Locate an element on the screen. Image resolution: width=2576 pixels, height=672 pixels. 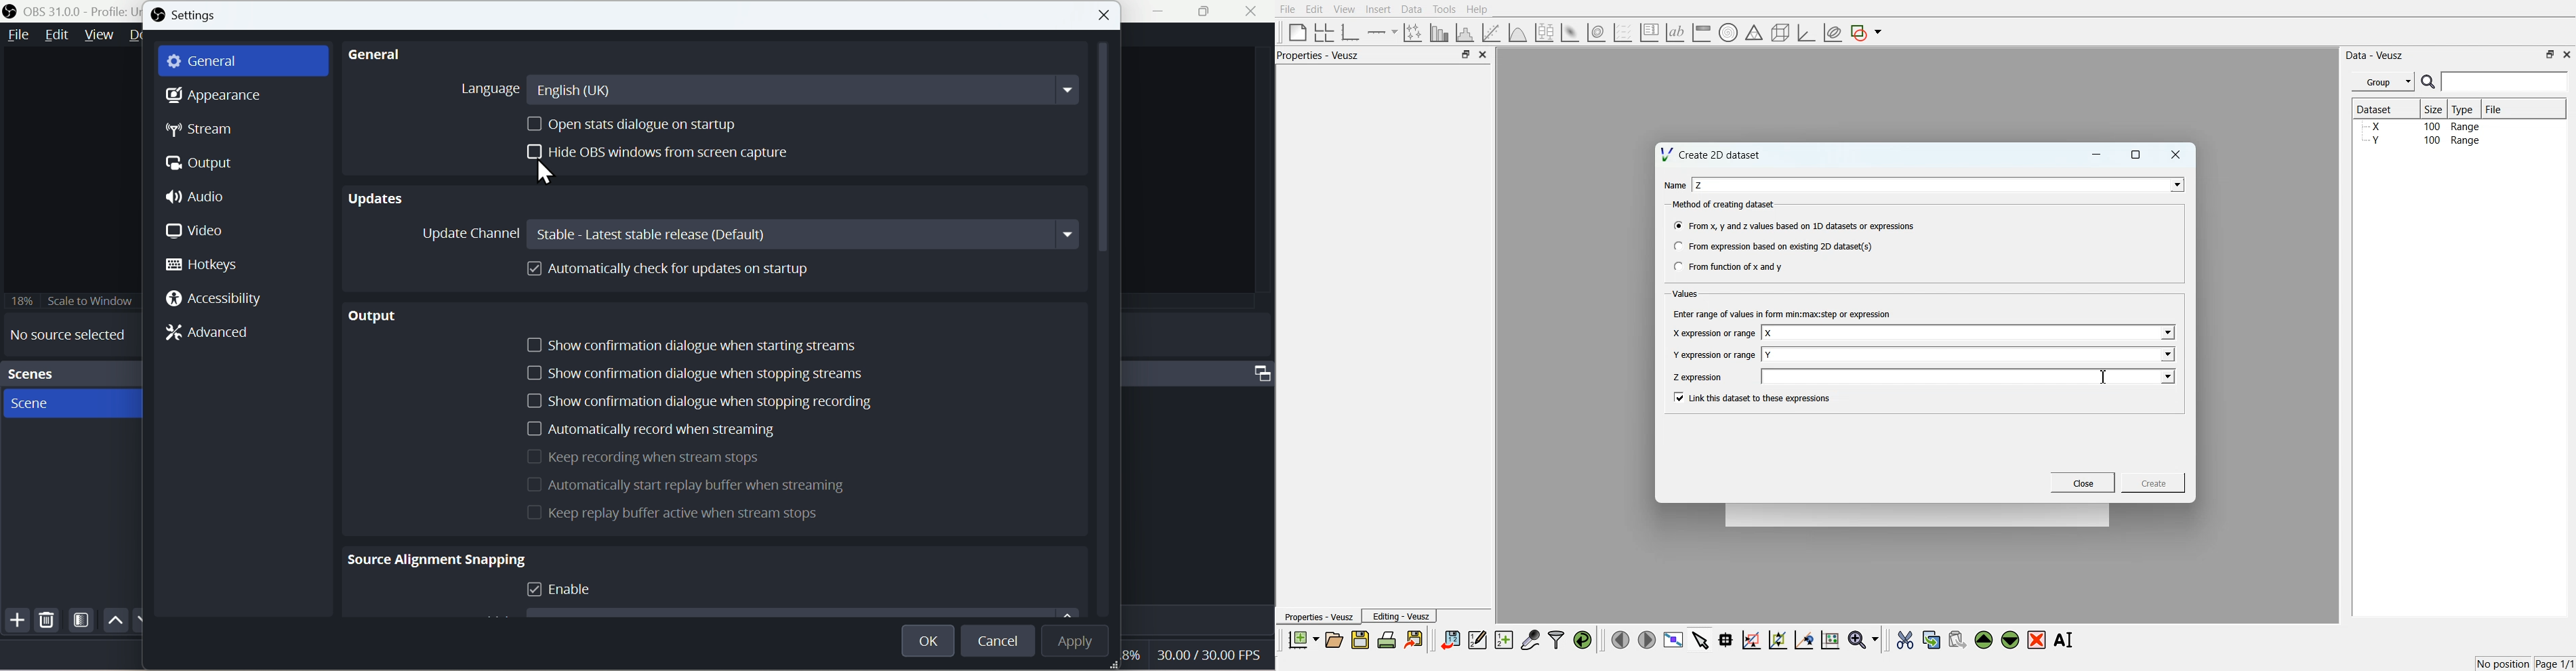
Up is located at coordinates (116, 623).